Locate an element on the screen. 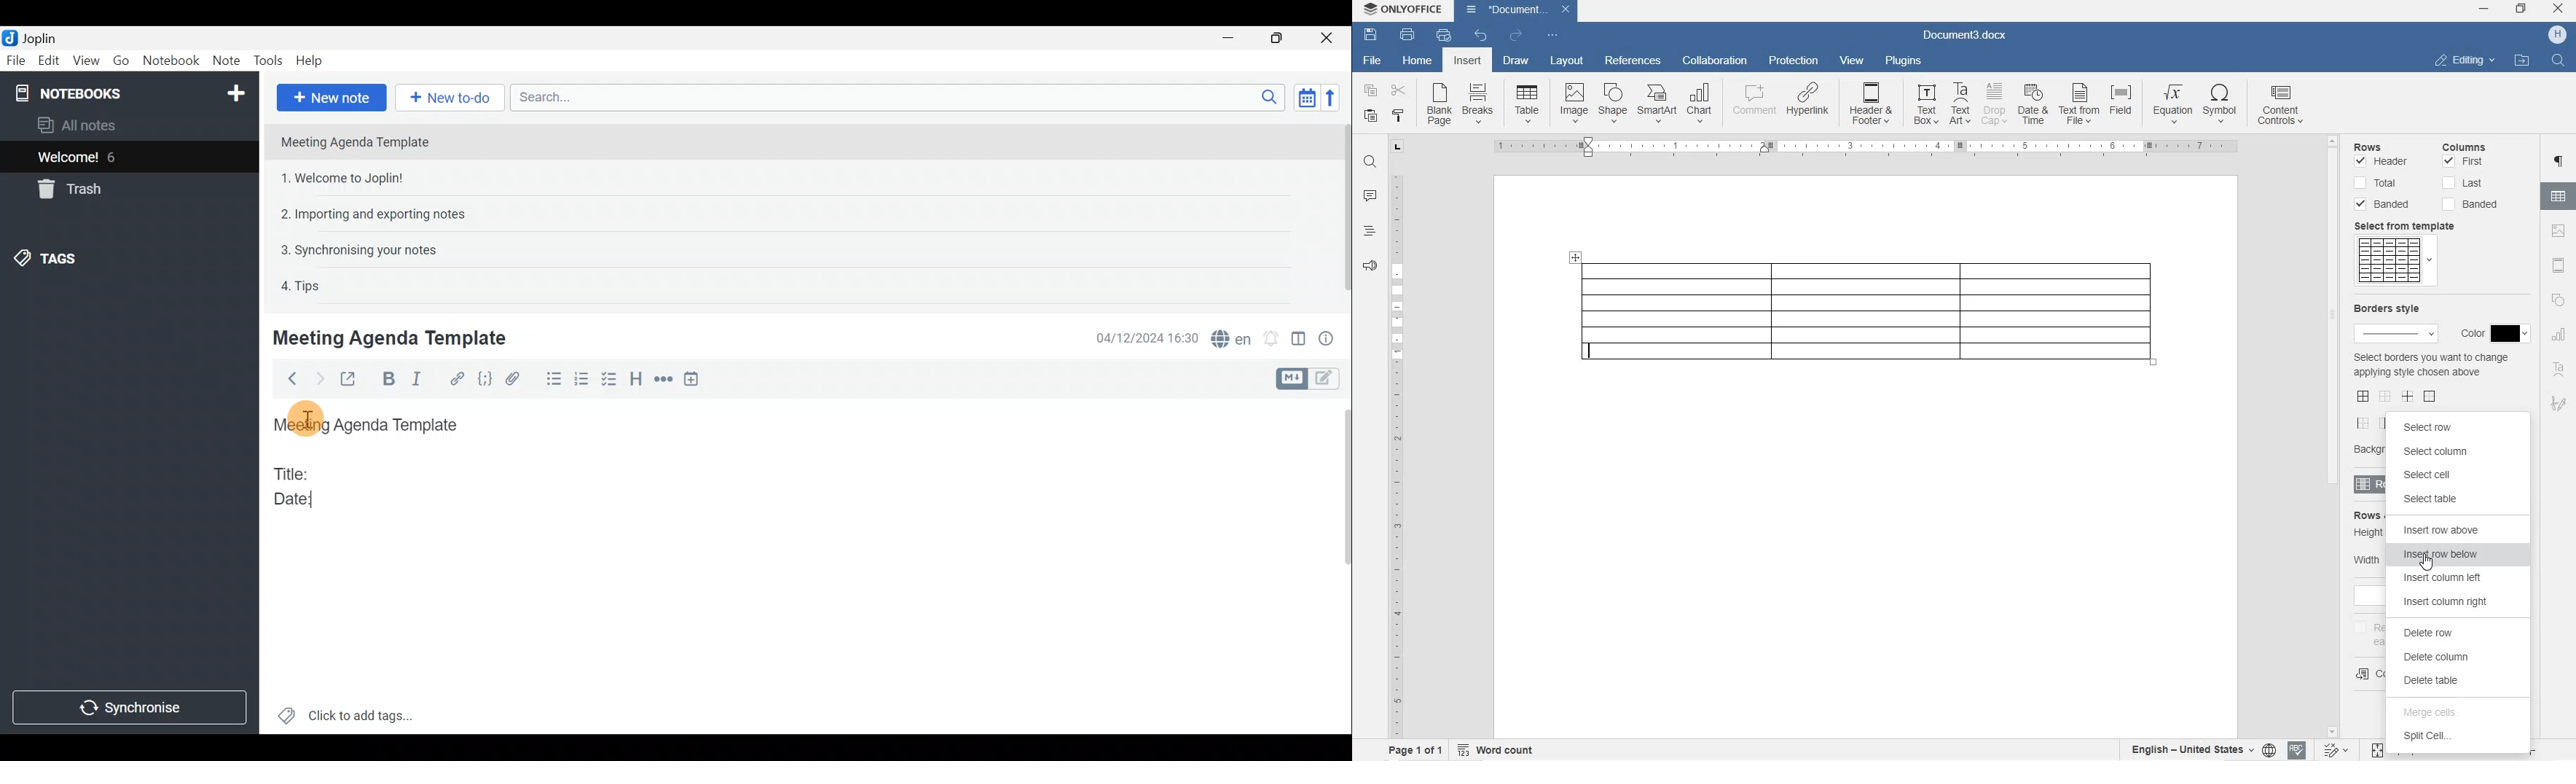 The height and width of the screenshot is (784, 2576). RESTORE is located at coordinates (2522, 10).